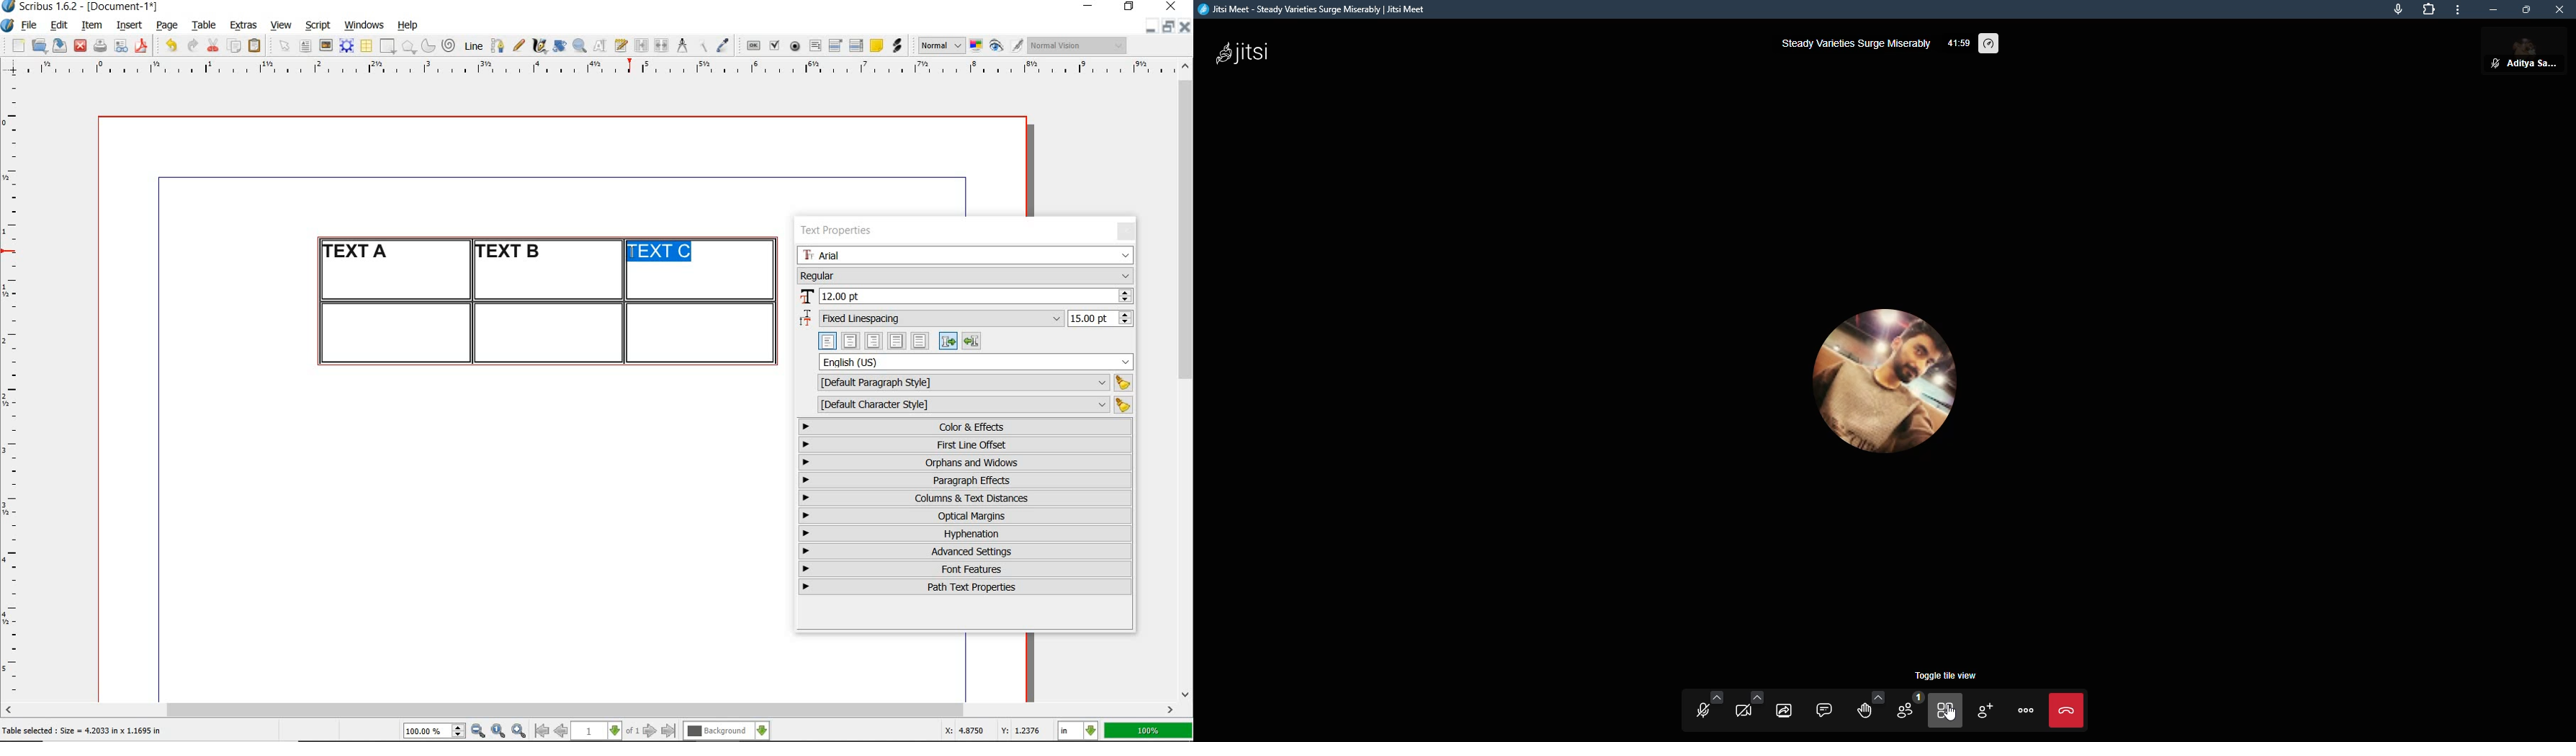 The image size is (2576, 756). Describe the element at coordinates (857, 45) in the screenshot. I see `pdf list box` at that location.